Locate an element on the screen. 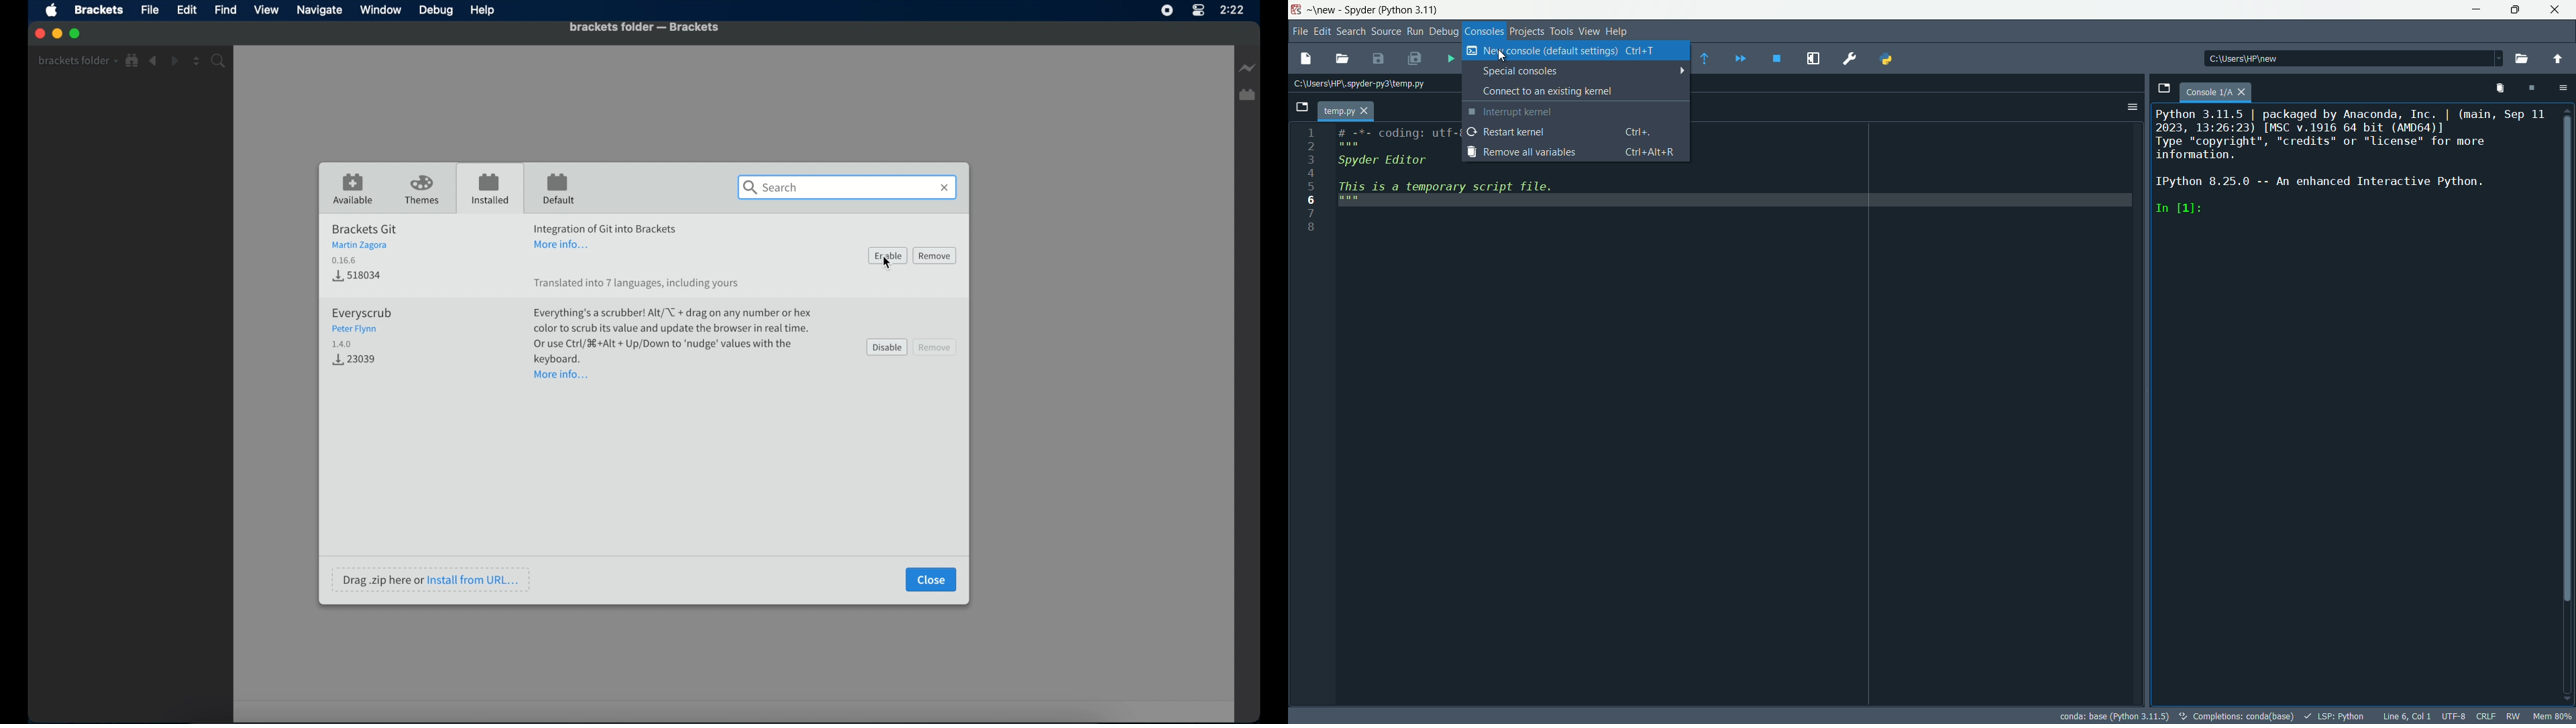 The width and height of the screenshot is (2576, 728). forward is located at coordinates (174, 61).